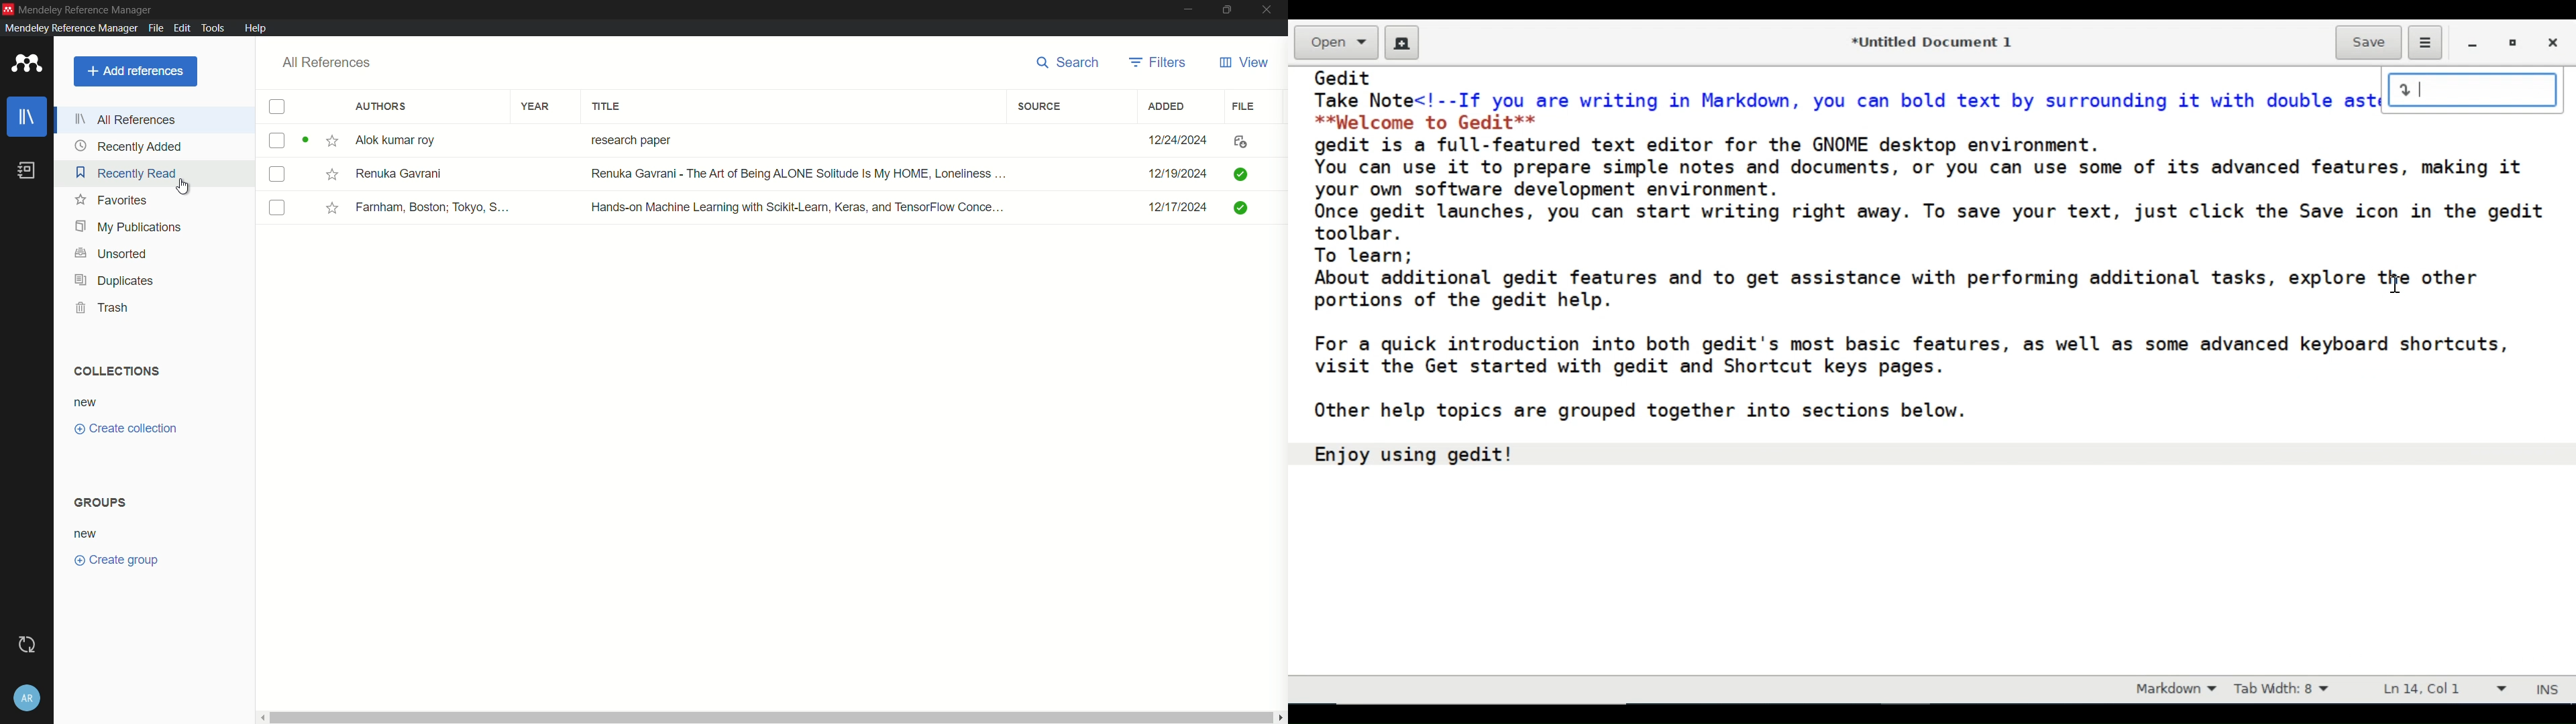  I want to click on (un)select, so click(279, 209).